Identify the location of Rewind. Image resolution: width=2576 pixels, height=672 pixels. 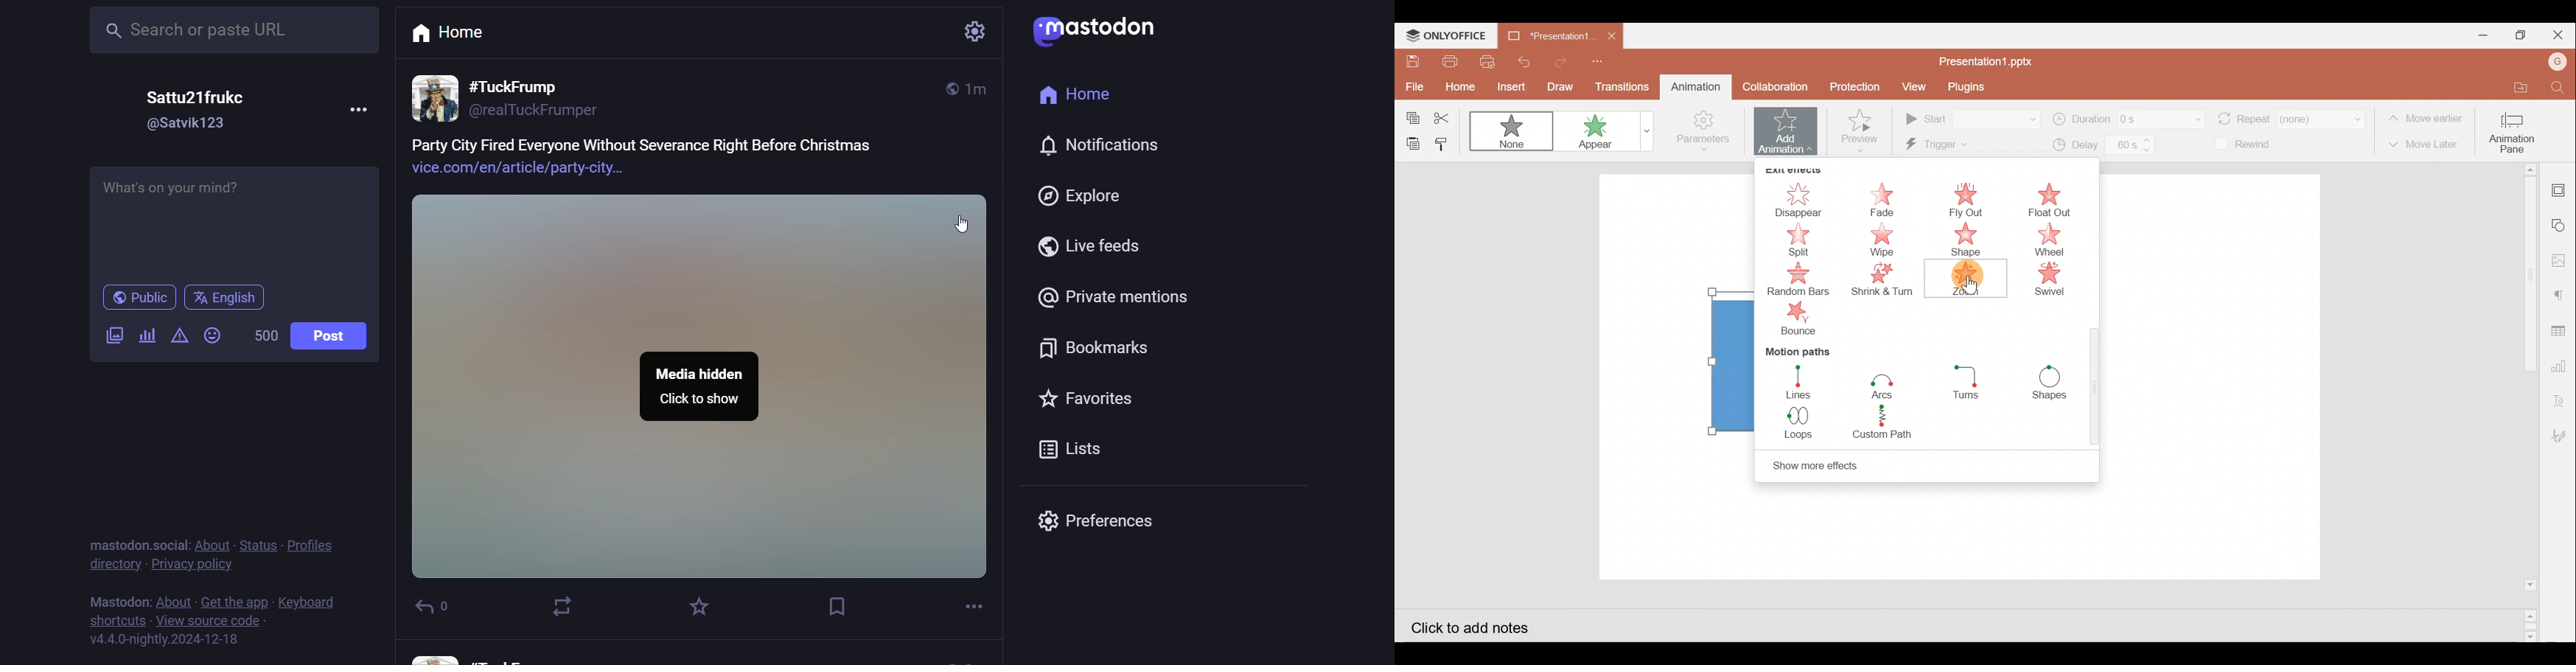
(2250, 145).